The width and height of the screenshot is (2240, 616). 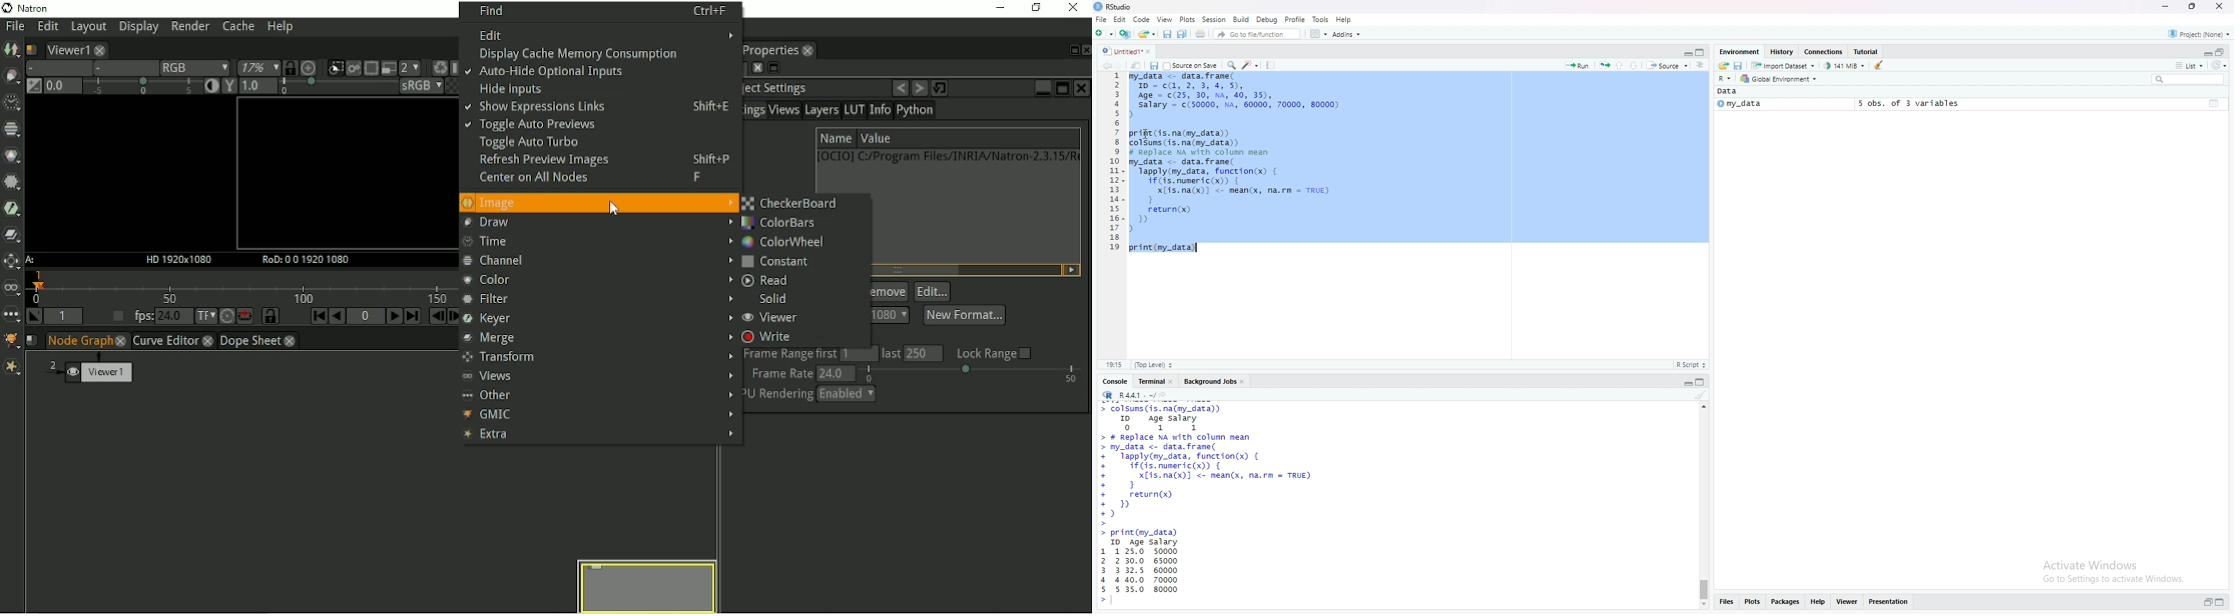 What do you see at coordinates (1319, 35) in the screenshot?
I see `workspace panes` at bounding box center [1319, 35].